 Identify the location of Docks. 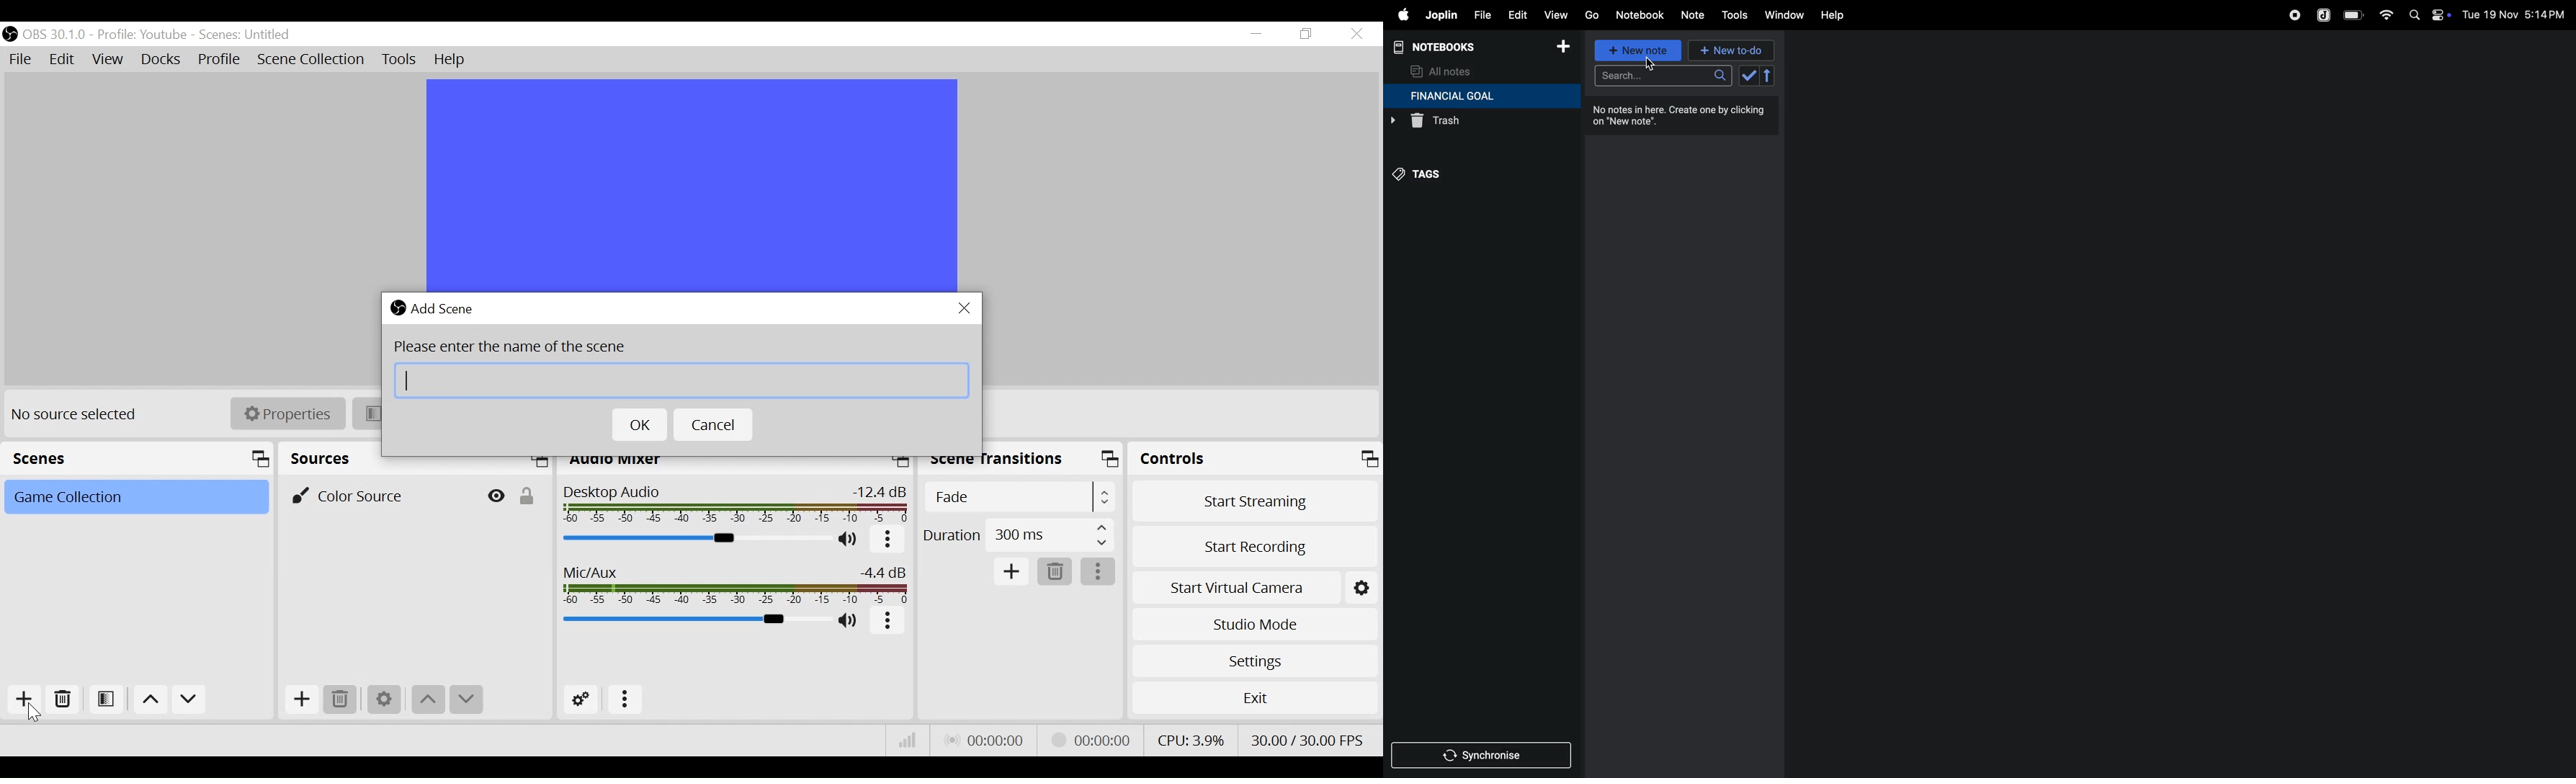
(161, 61).